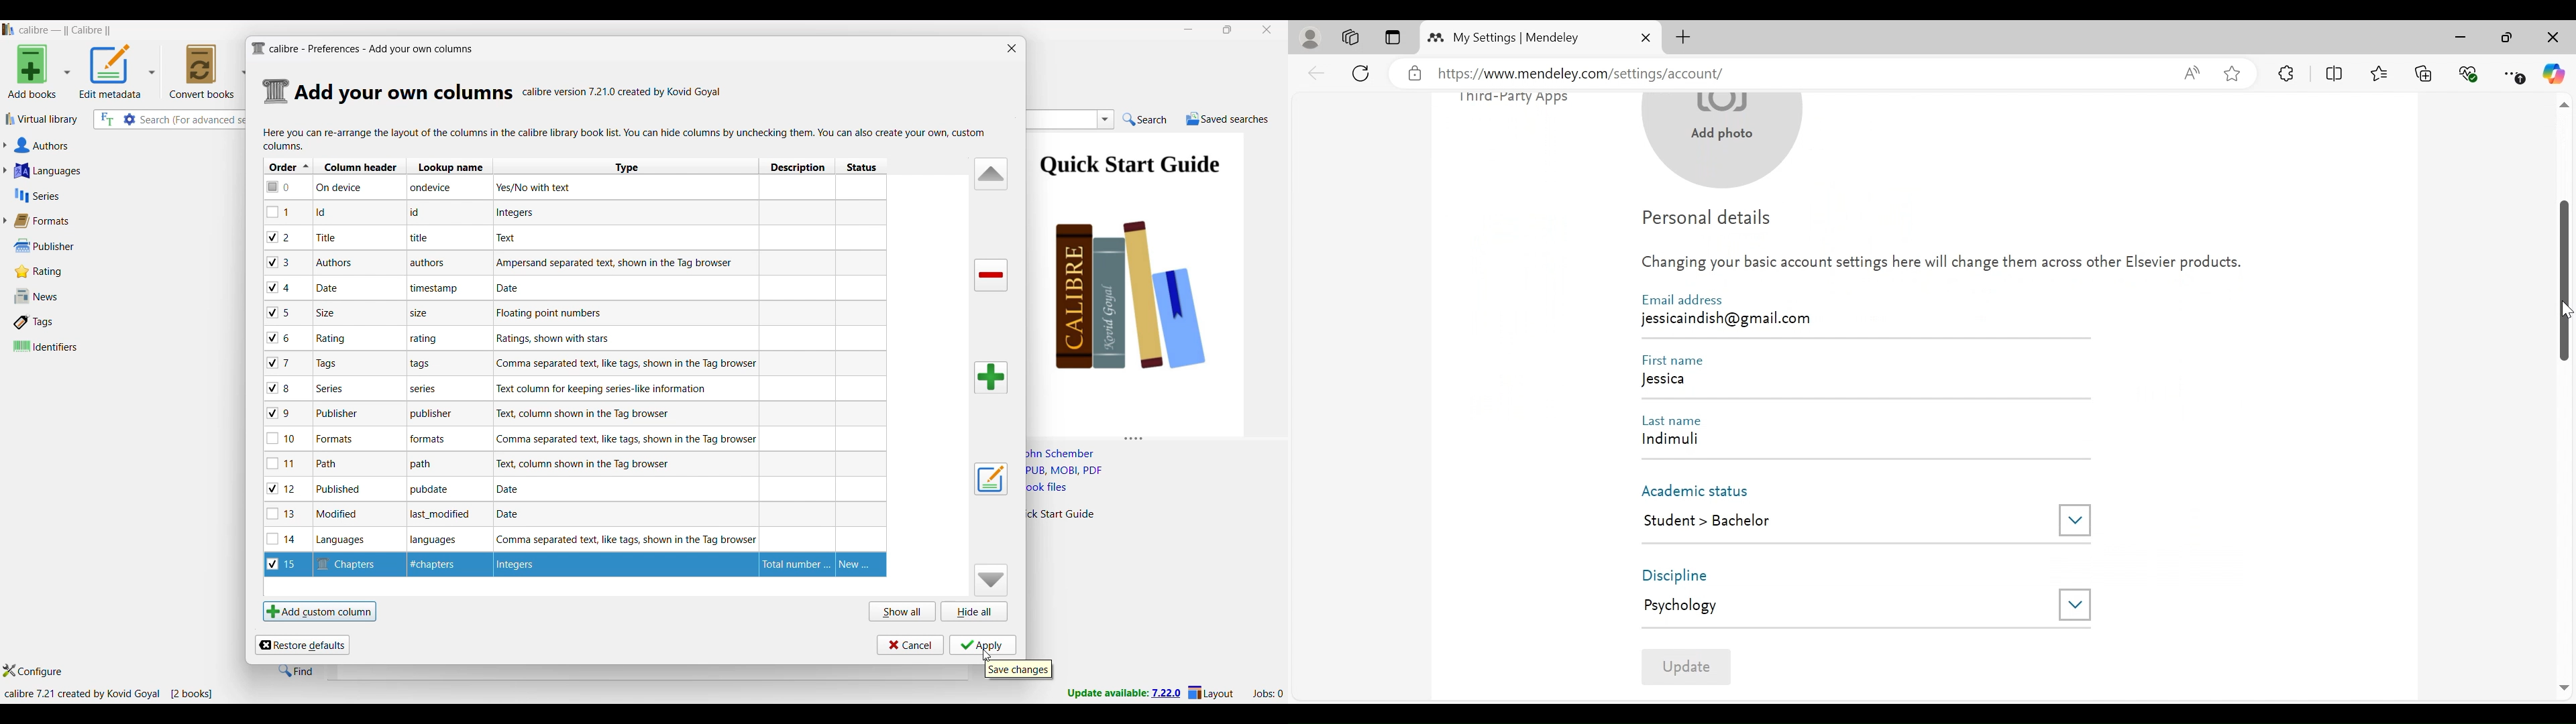 This screenshot has height=728, width=2576. What do you see at coordinates (327, 364) in the screenshot?
I see `Note` at bounding box center [327, 364].